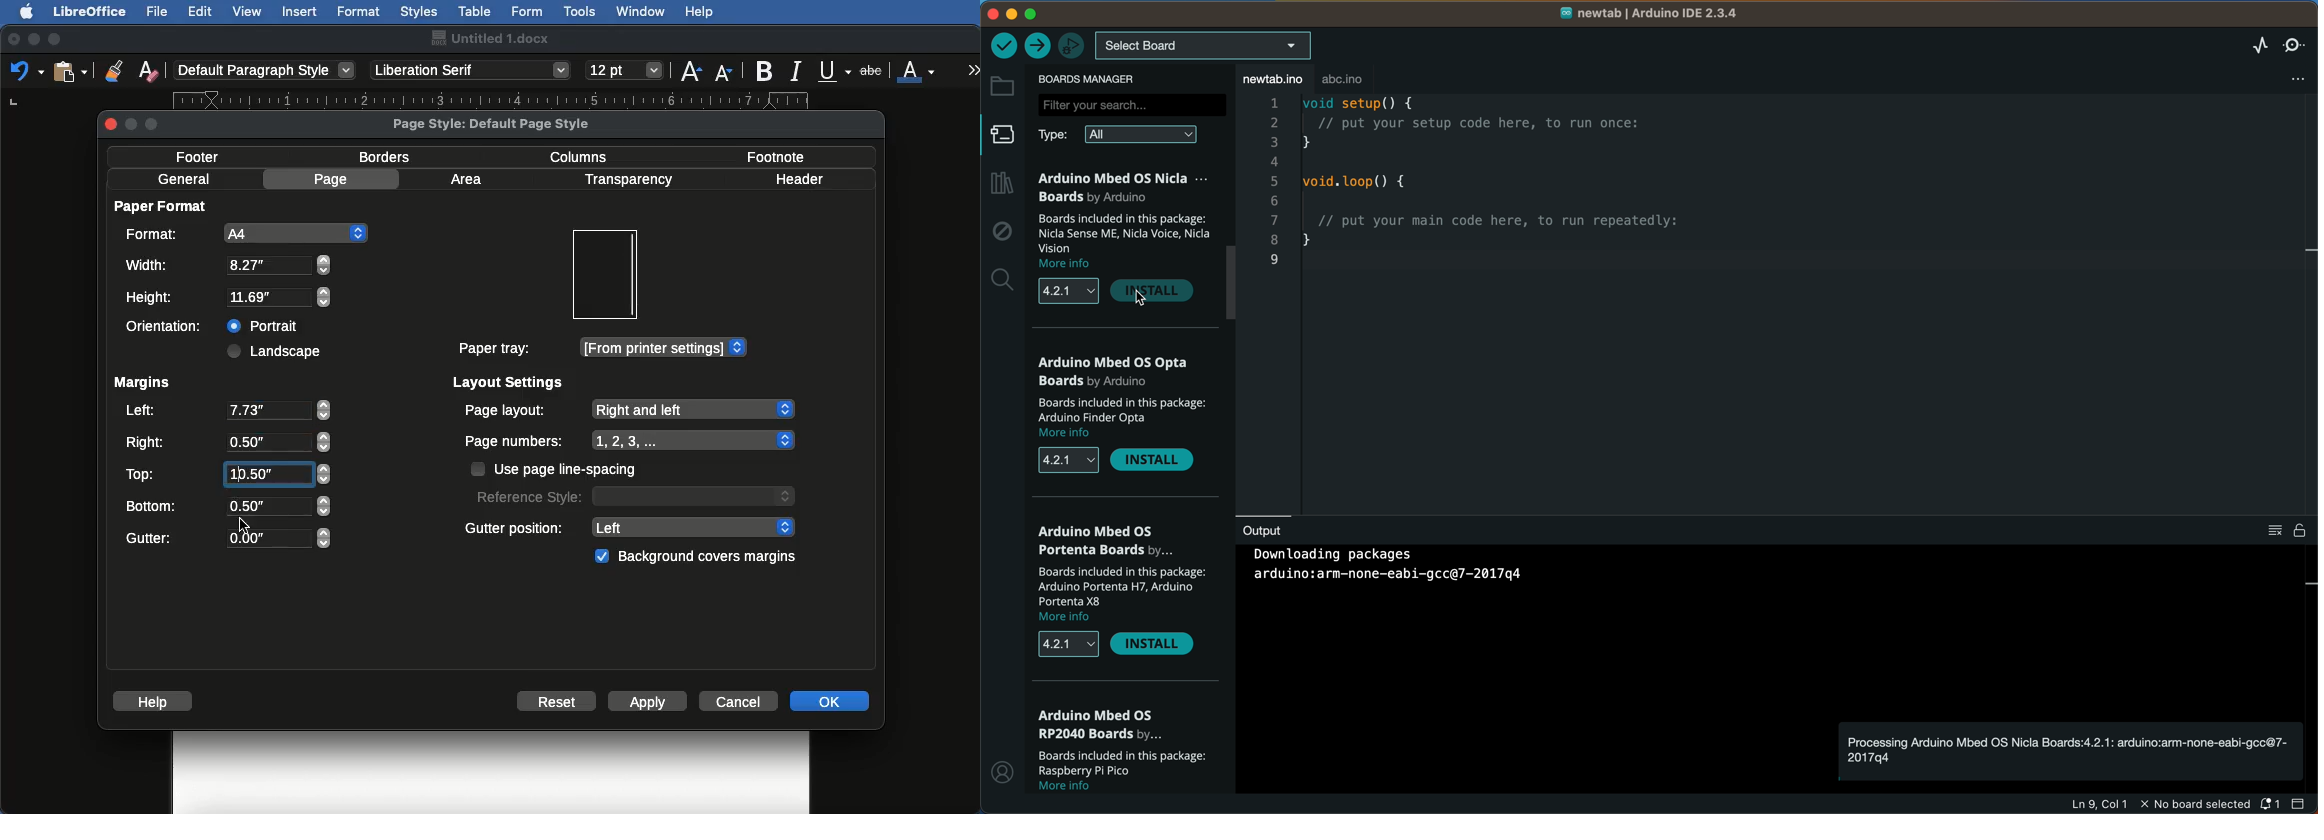  I want to click on Clear formatting, so click(148, 69).